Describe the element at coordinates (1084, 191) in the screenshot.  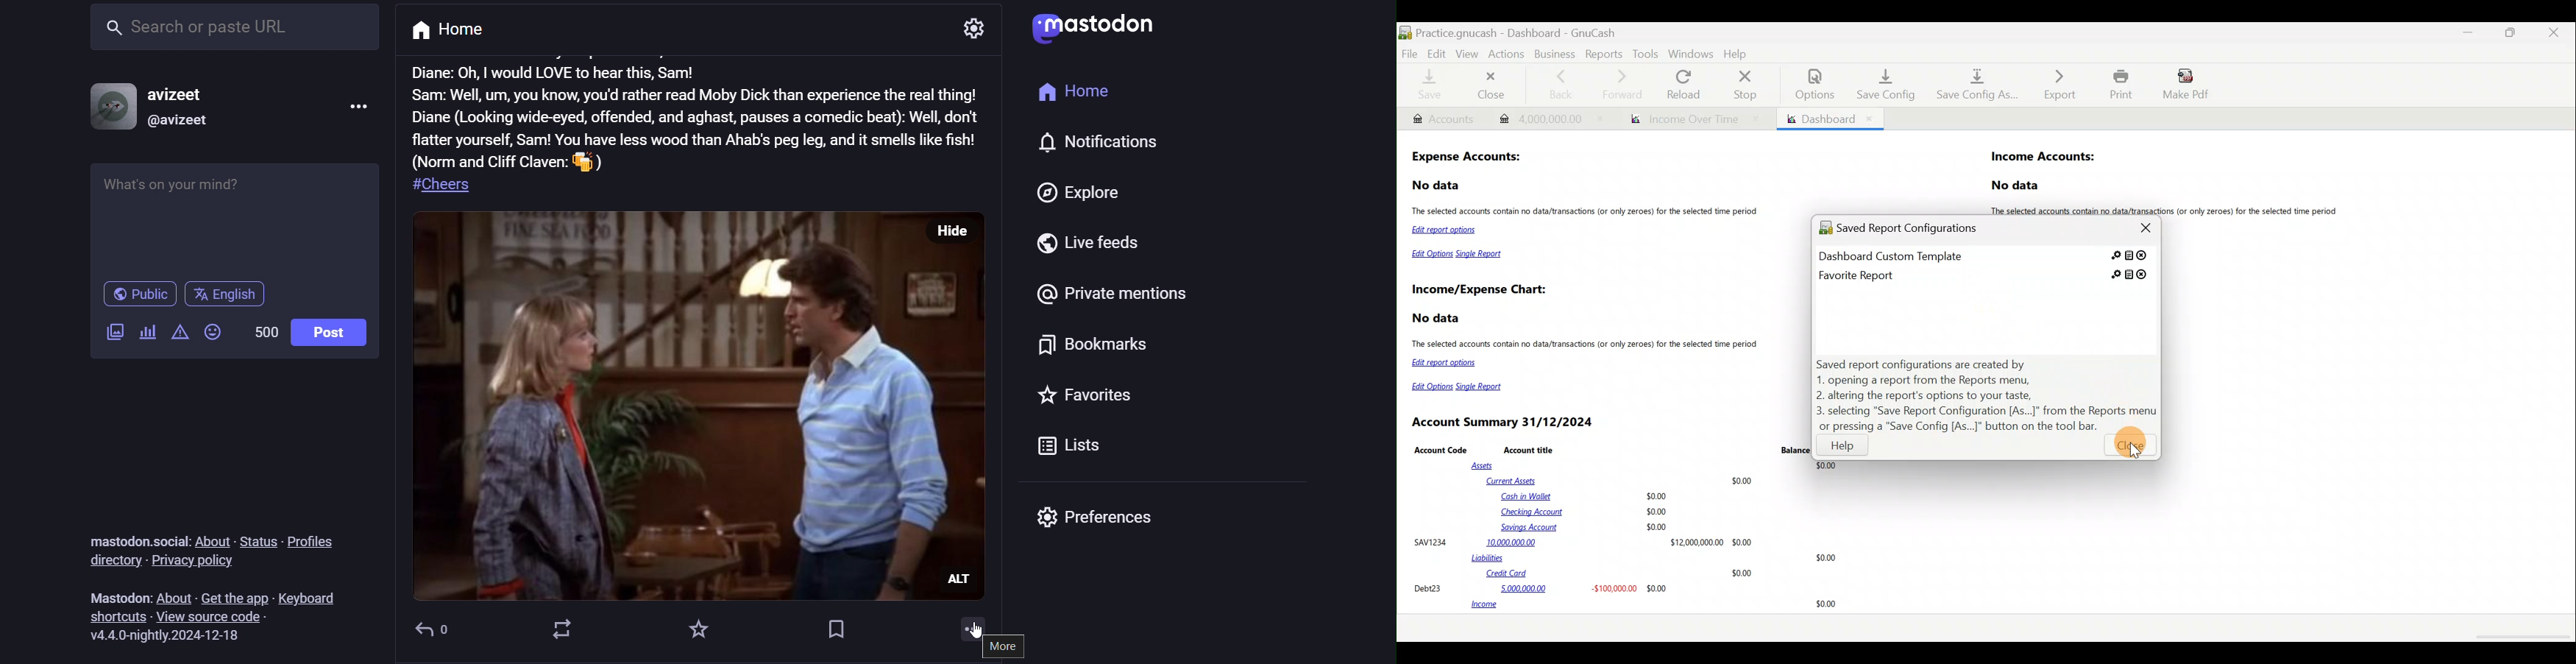
I see `explore` at that location.